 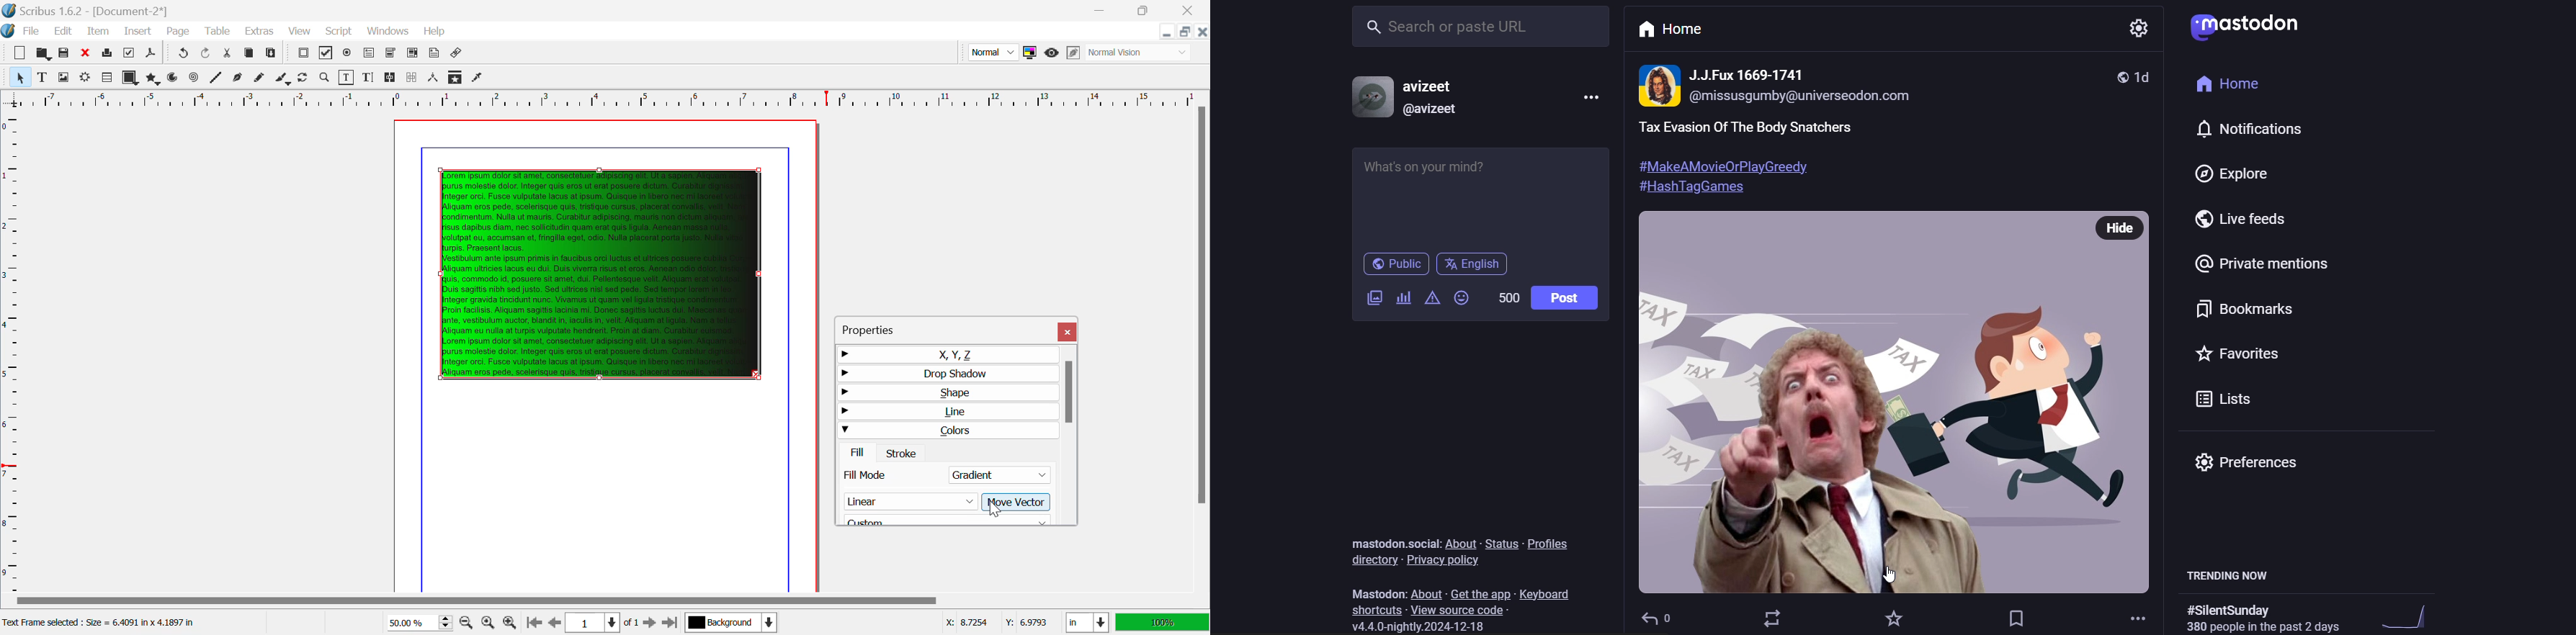 What do you see at coordinates (216, 79) in the screenshot?
I see `Line` at bounding box center [216, 79].